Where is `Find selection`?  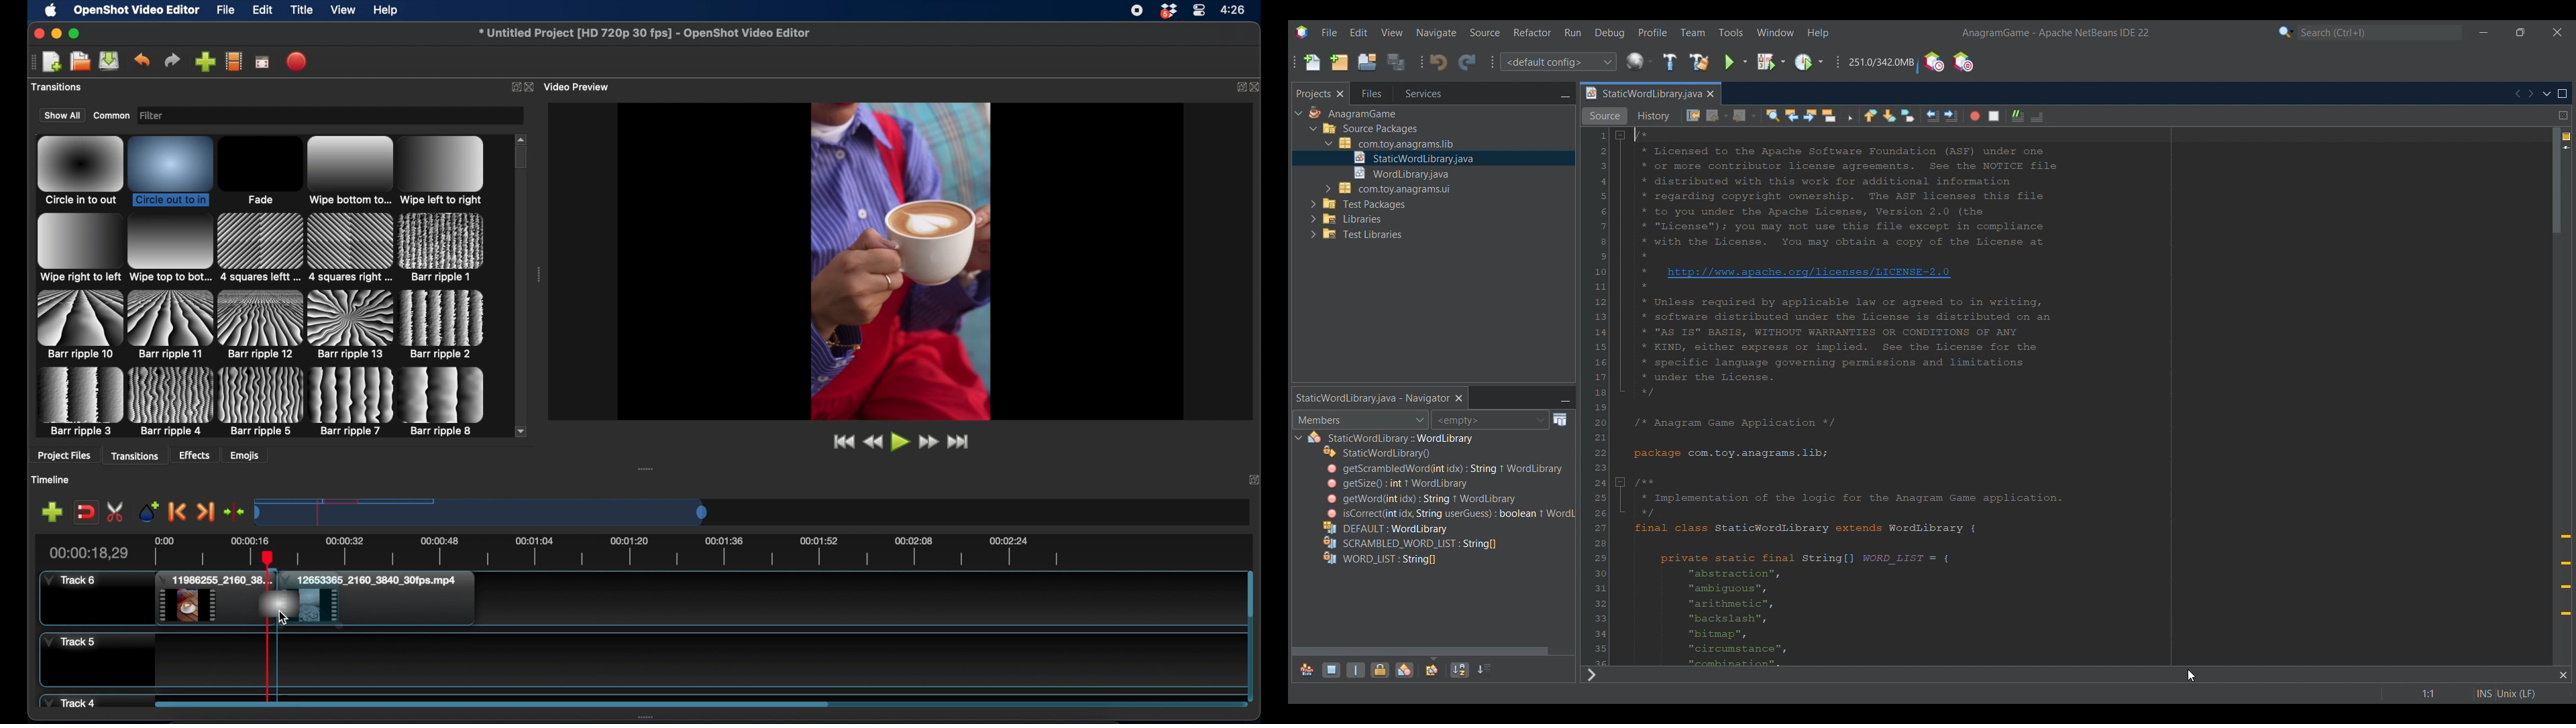 Find selection is located at coordinates (1773, 116).